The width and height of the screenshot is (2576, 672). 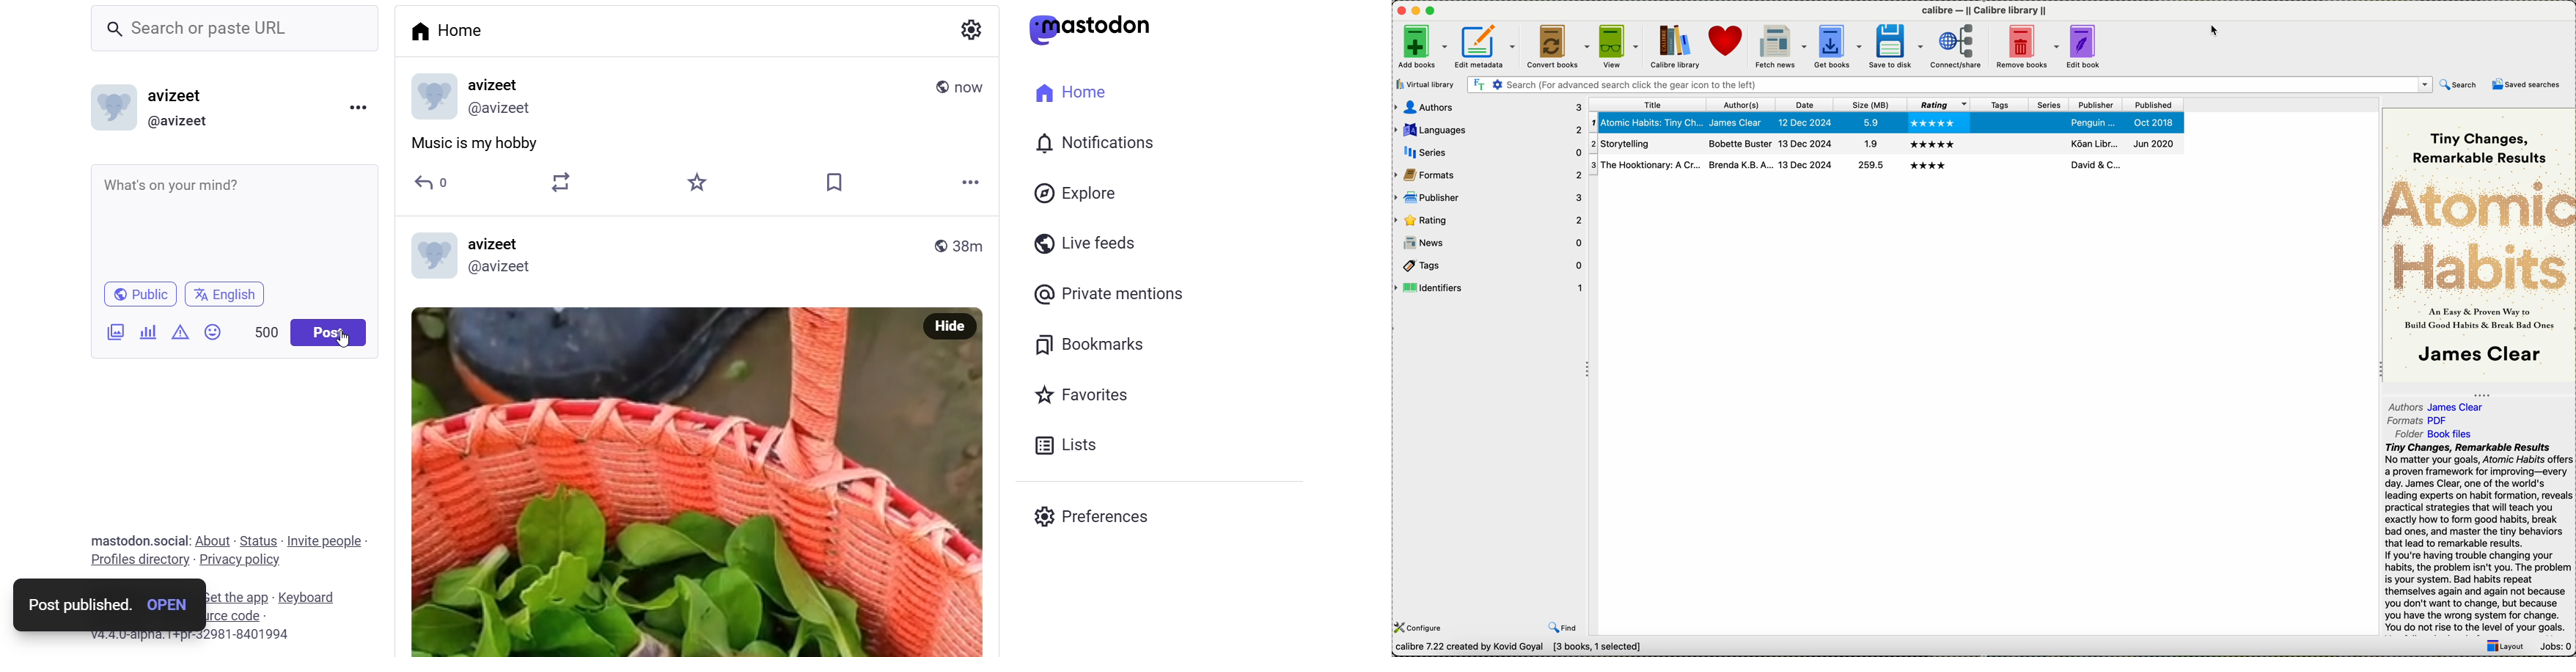 What do you see at coordinates (2027, 47) in the screenshot?
I see `remove books` at bounding box center [2027, 47].